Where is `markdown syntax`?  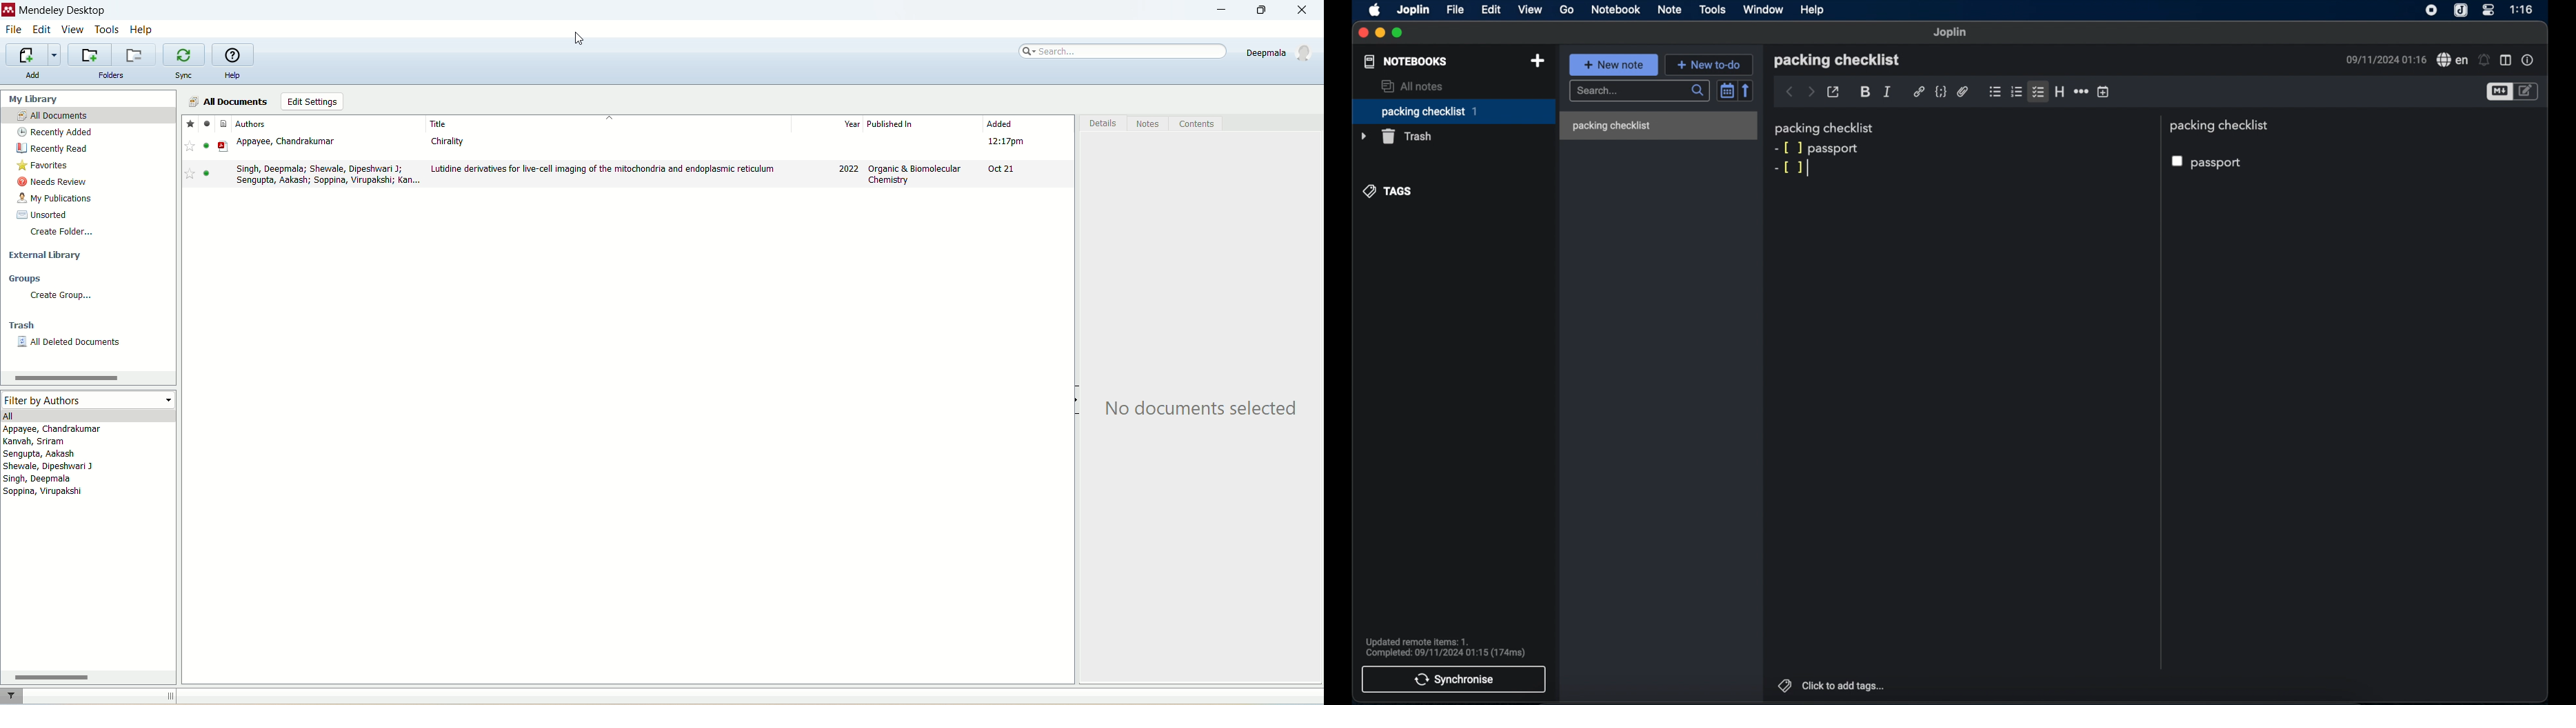
markdown syntax is located at coordinates (1789, 168).